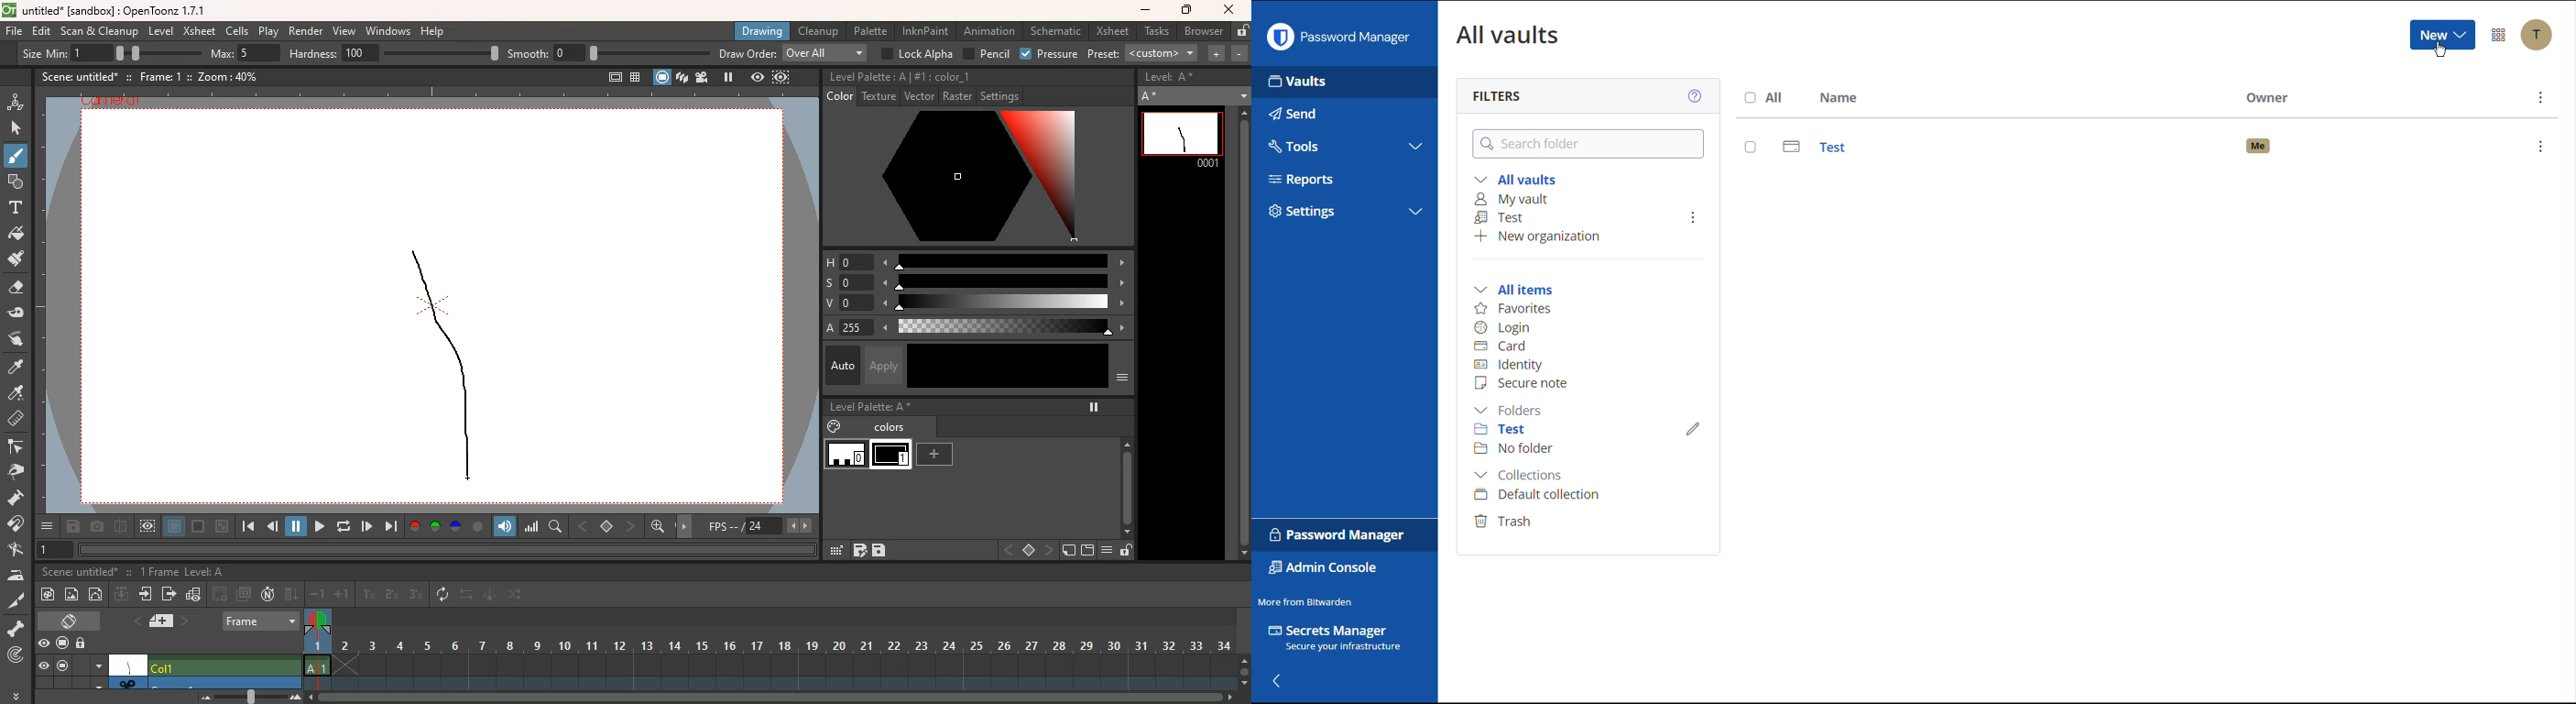 This screenshot has height=728, width=2576. What do you see at coordinates (274, 528) in the screenshot?
I see `back` at bounding box center [274, 528].